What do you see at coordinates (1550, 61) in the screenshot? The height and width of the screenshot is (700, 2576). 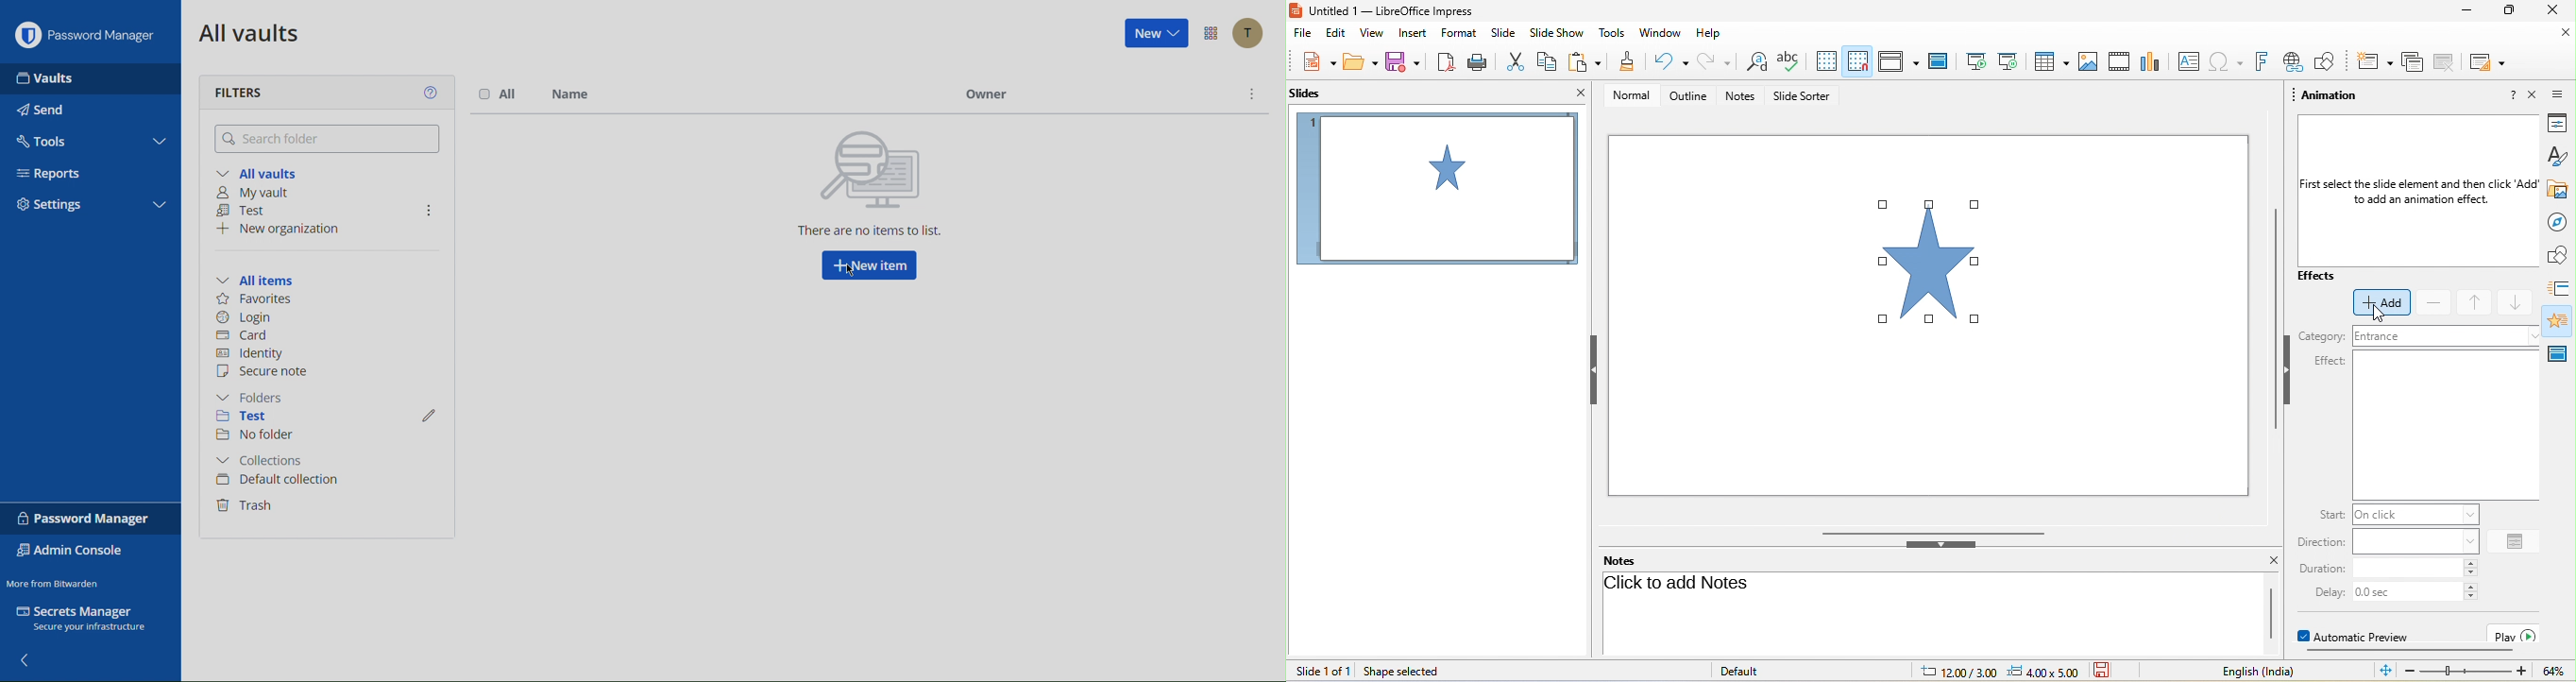 I see `copy` at bounding box center [1550, 61].